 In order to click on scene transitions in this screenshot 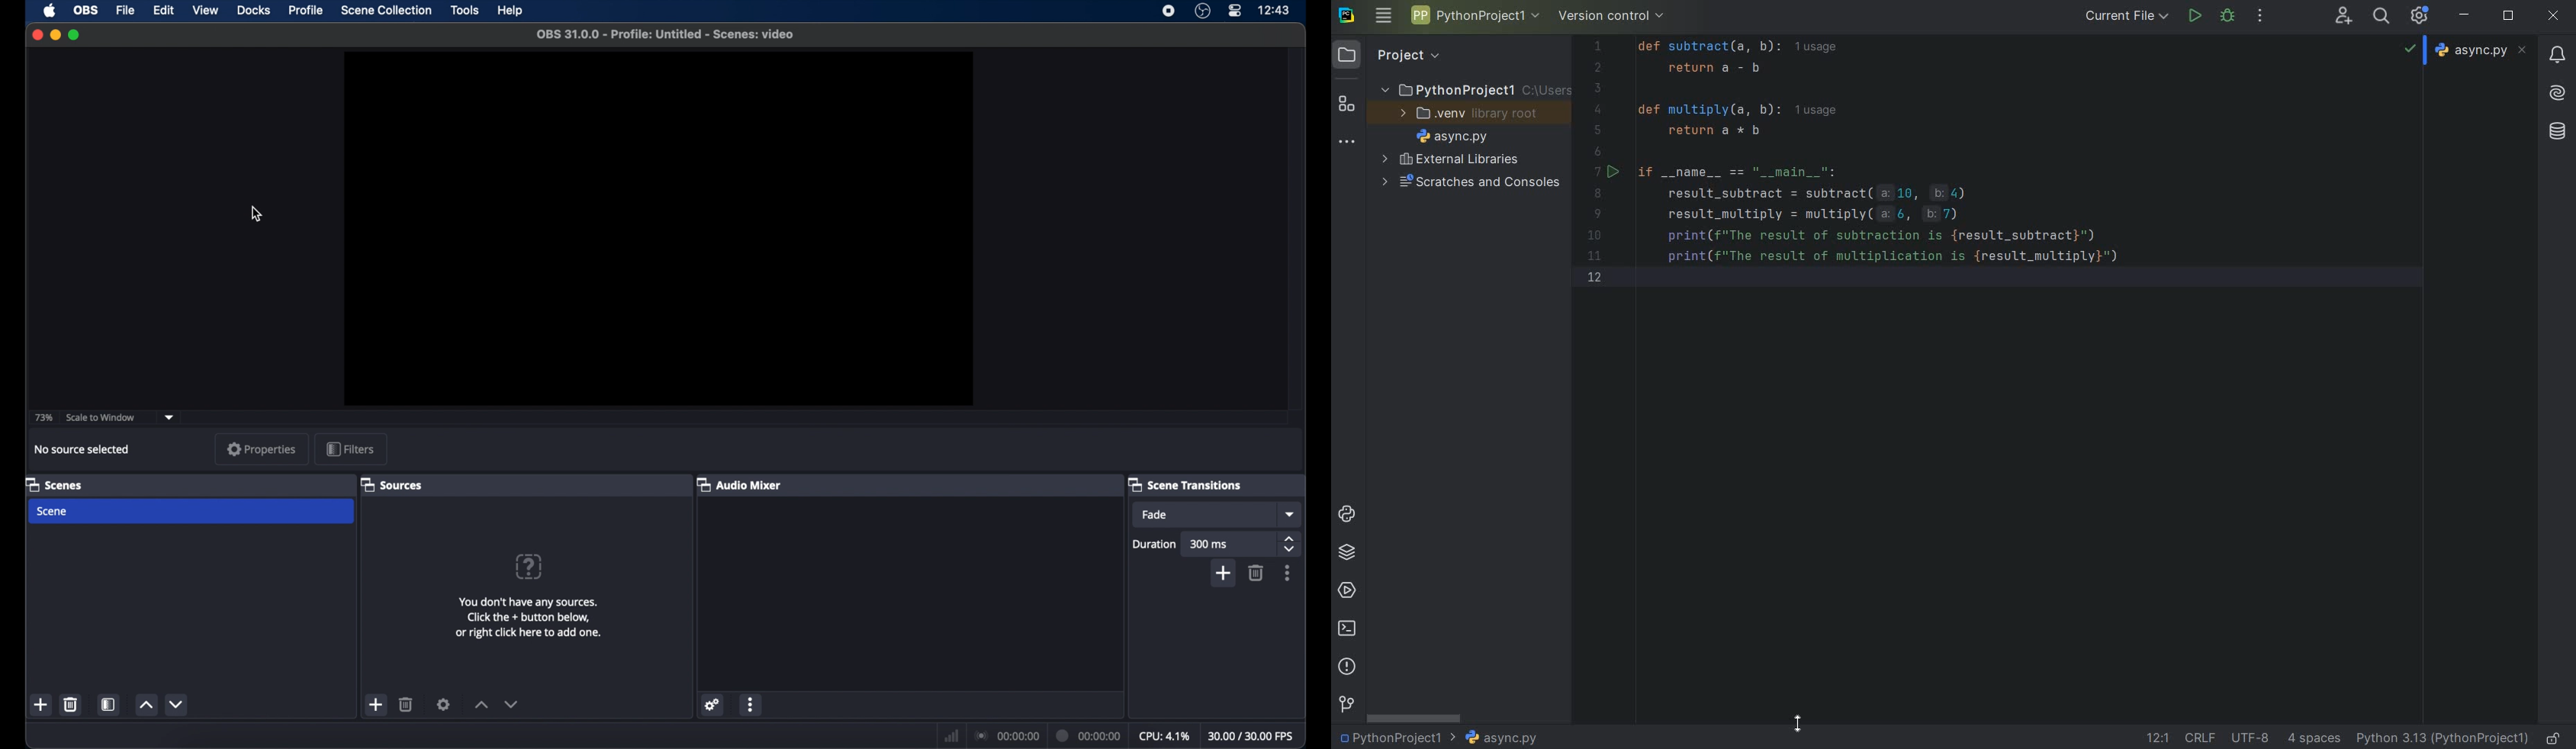, I will do `click(1192, 483)`.